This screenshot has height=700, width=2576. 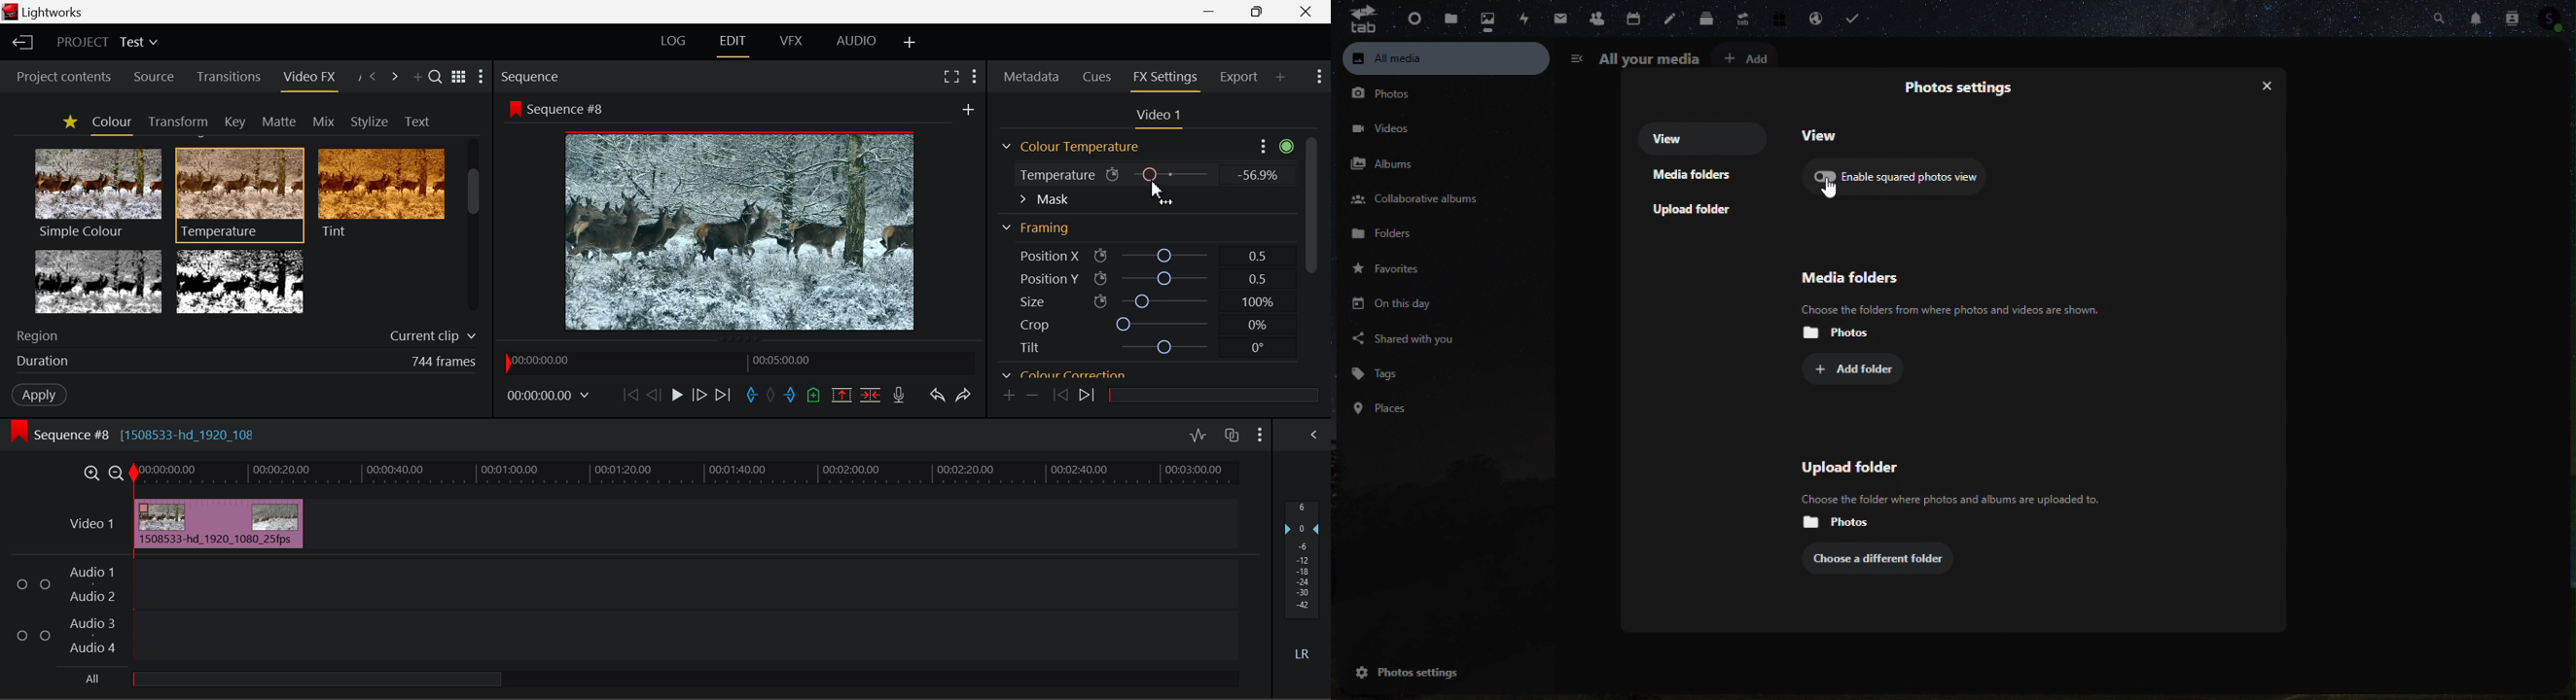 What do you see at coordinates (1839, 331) in the screenshot?
I see `Photos` at bounding box center [1839, 331].